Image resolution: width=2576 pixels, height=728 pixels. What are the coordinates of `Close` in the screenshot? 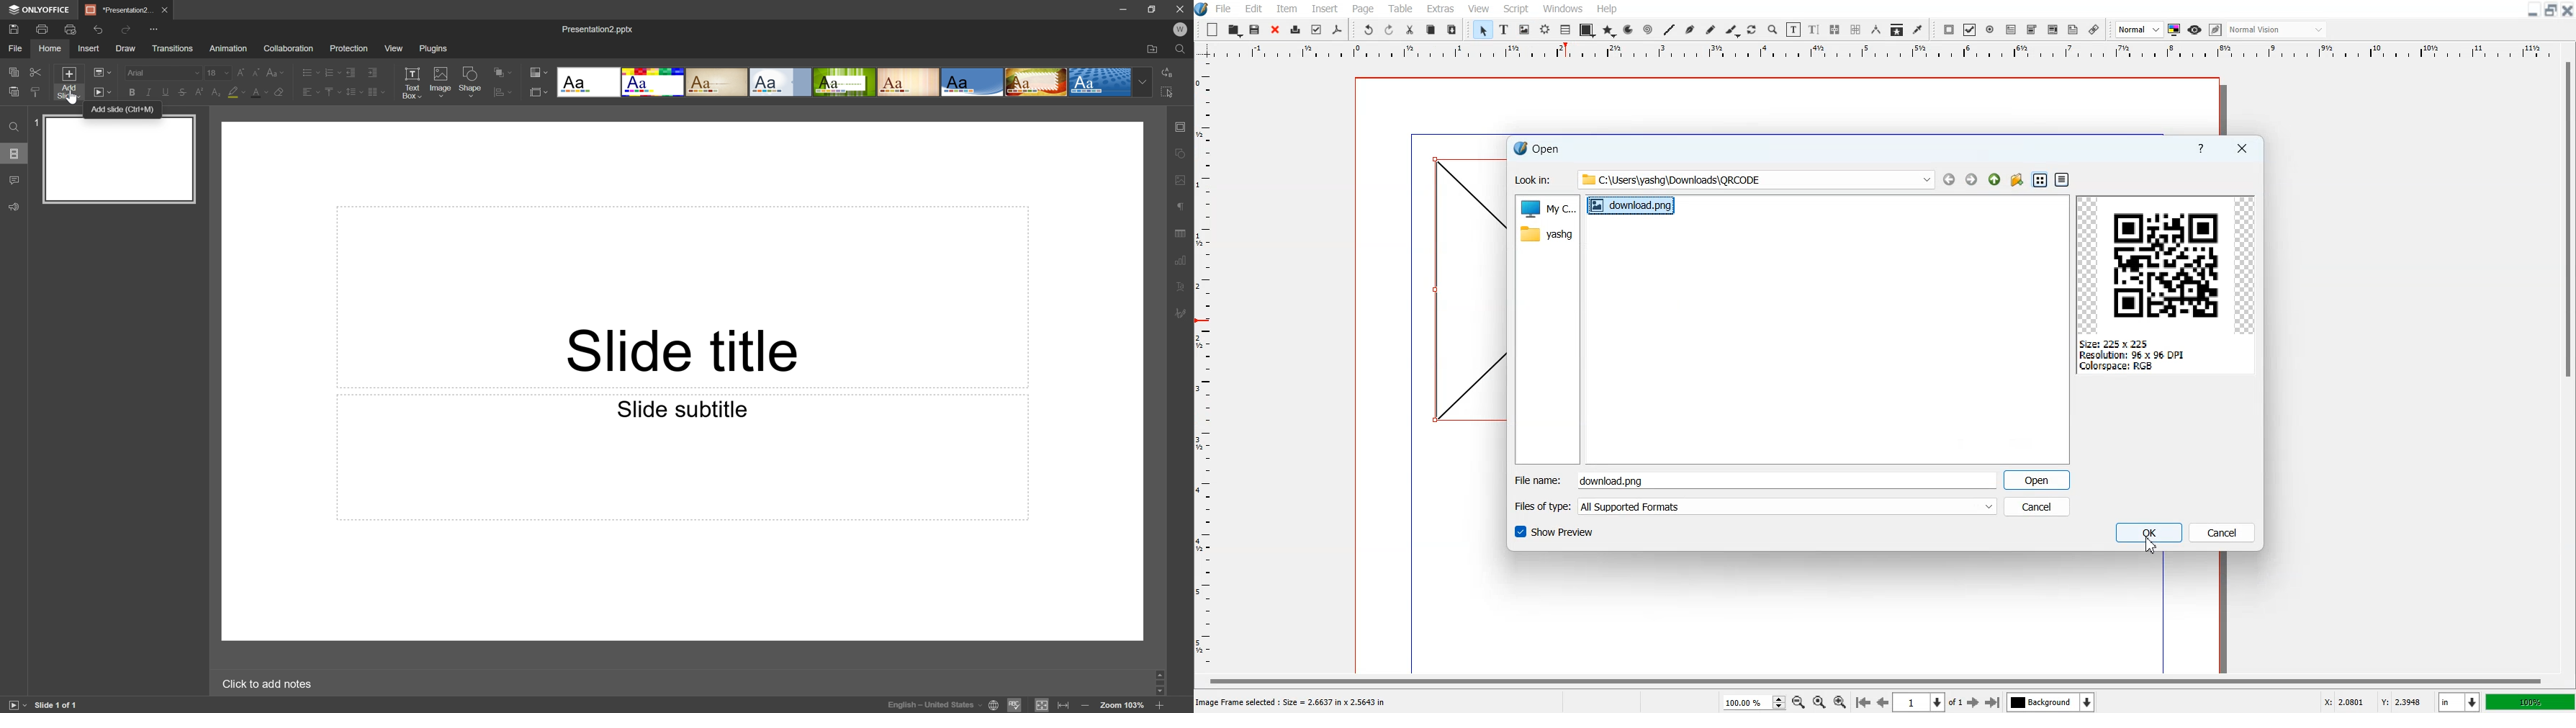 It's located at (2241, 147).